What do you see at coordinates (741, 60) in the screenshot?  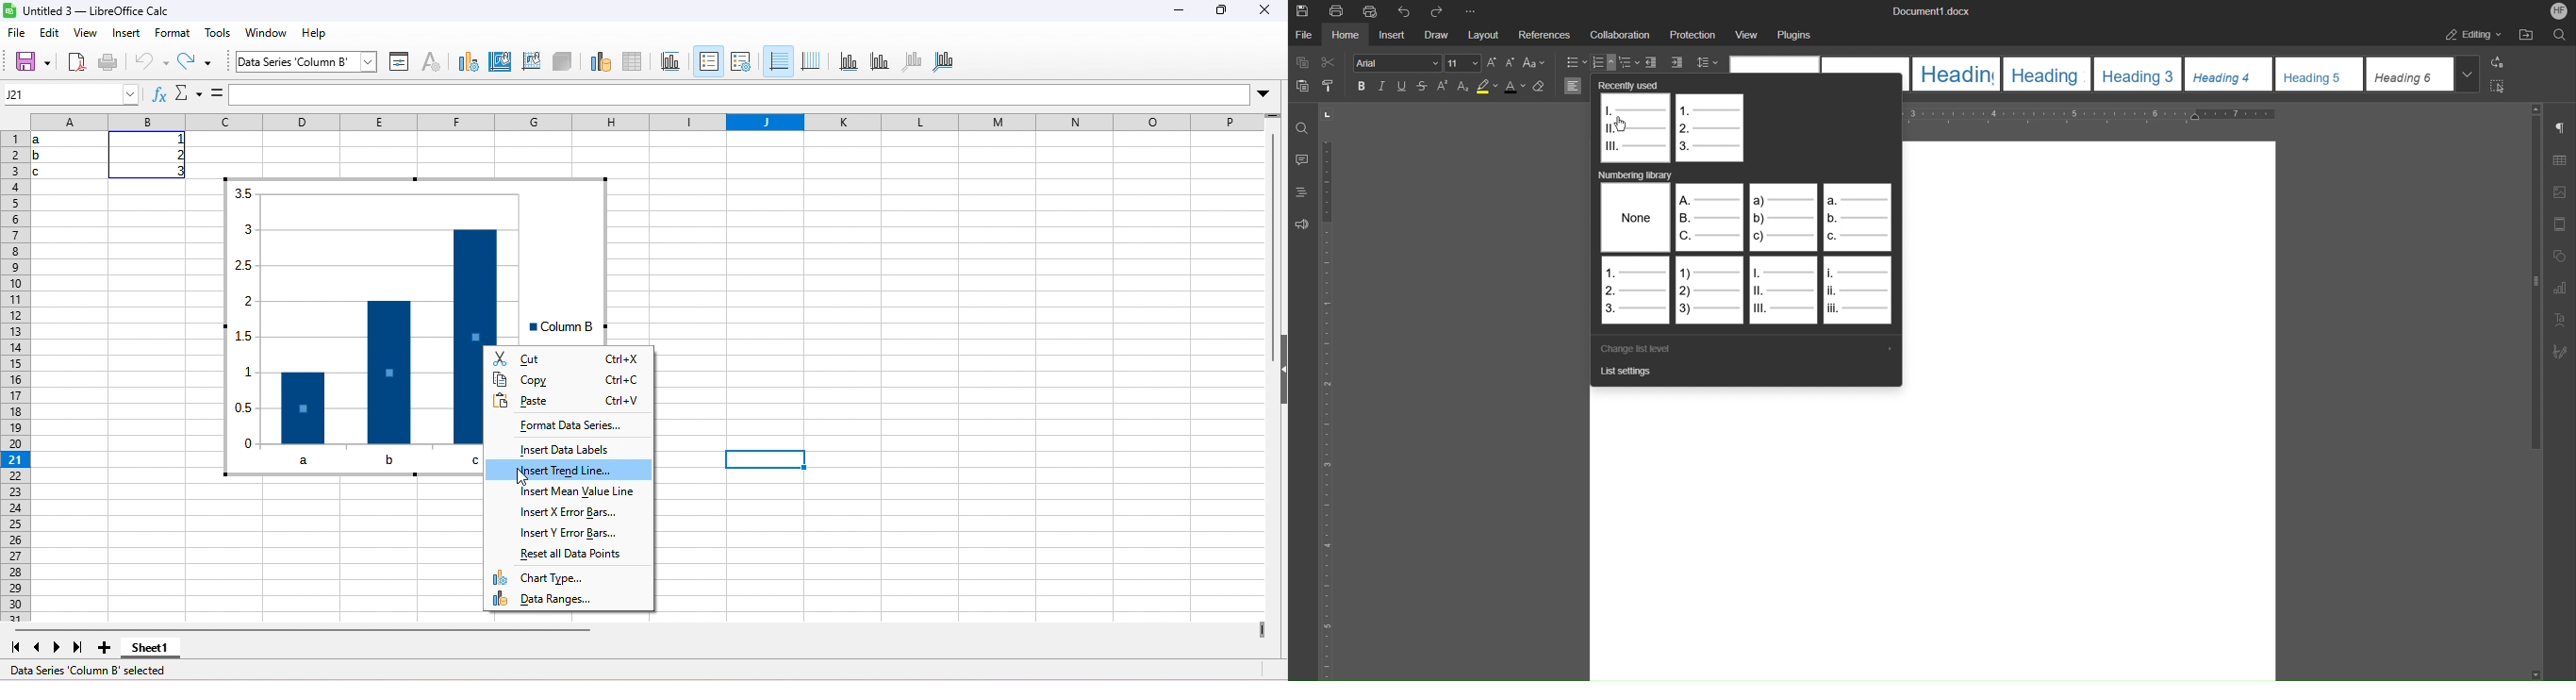 I see `legends` at bounding box center [741, 60].